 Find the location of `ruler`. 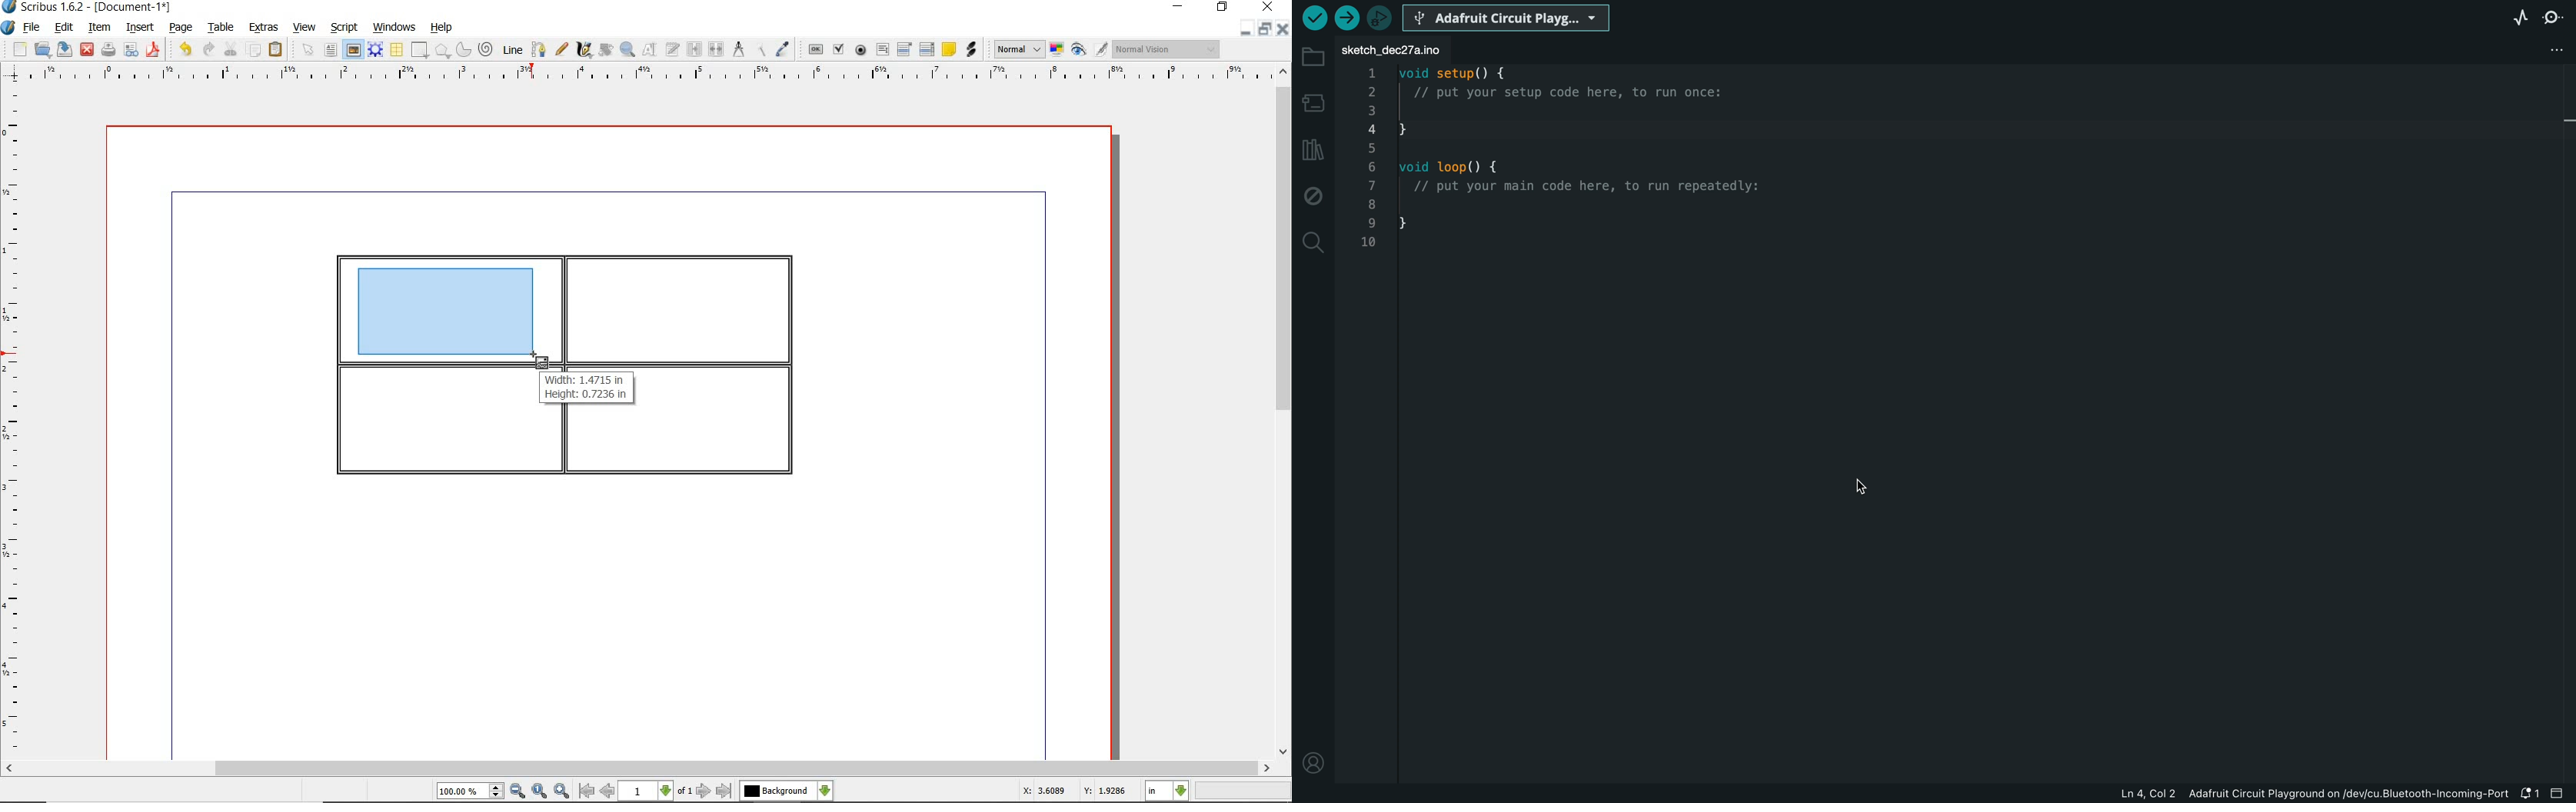

ruler is located at coordinates (15, 421).